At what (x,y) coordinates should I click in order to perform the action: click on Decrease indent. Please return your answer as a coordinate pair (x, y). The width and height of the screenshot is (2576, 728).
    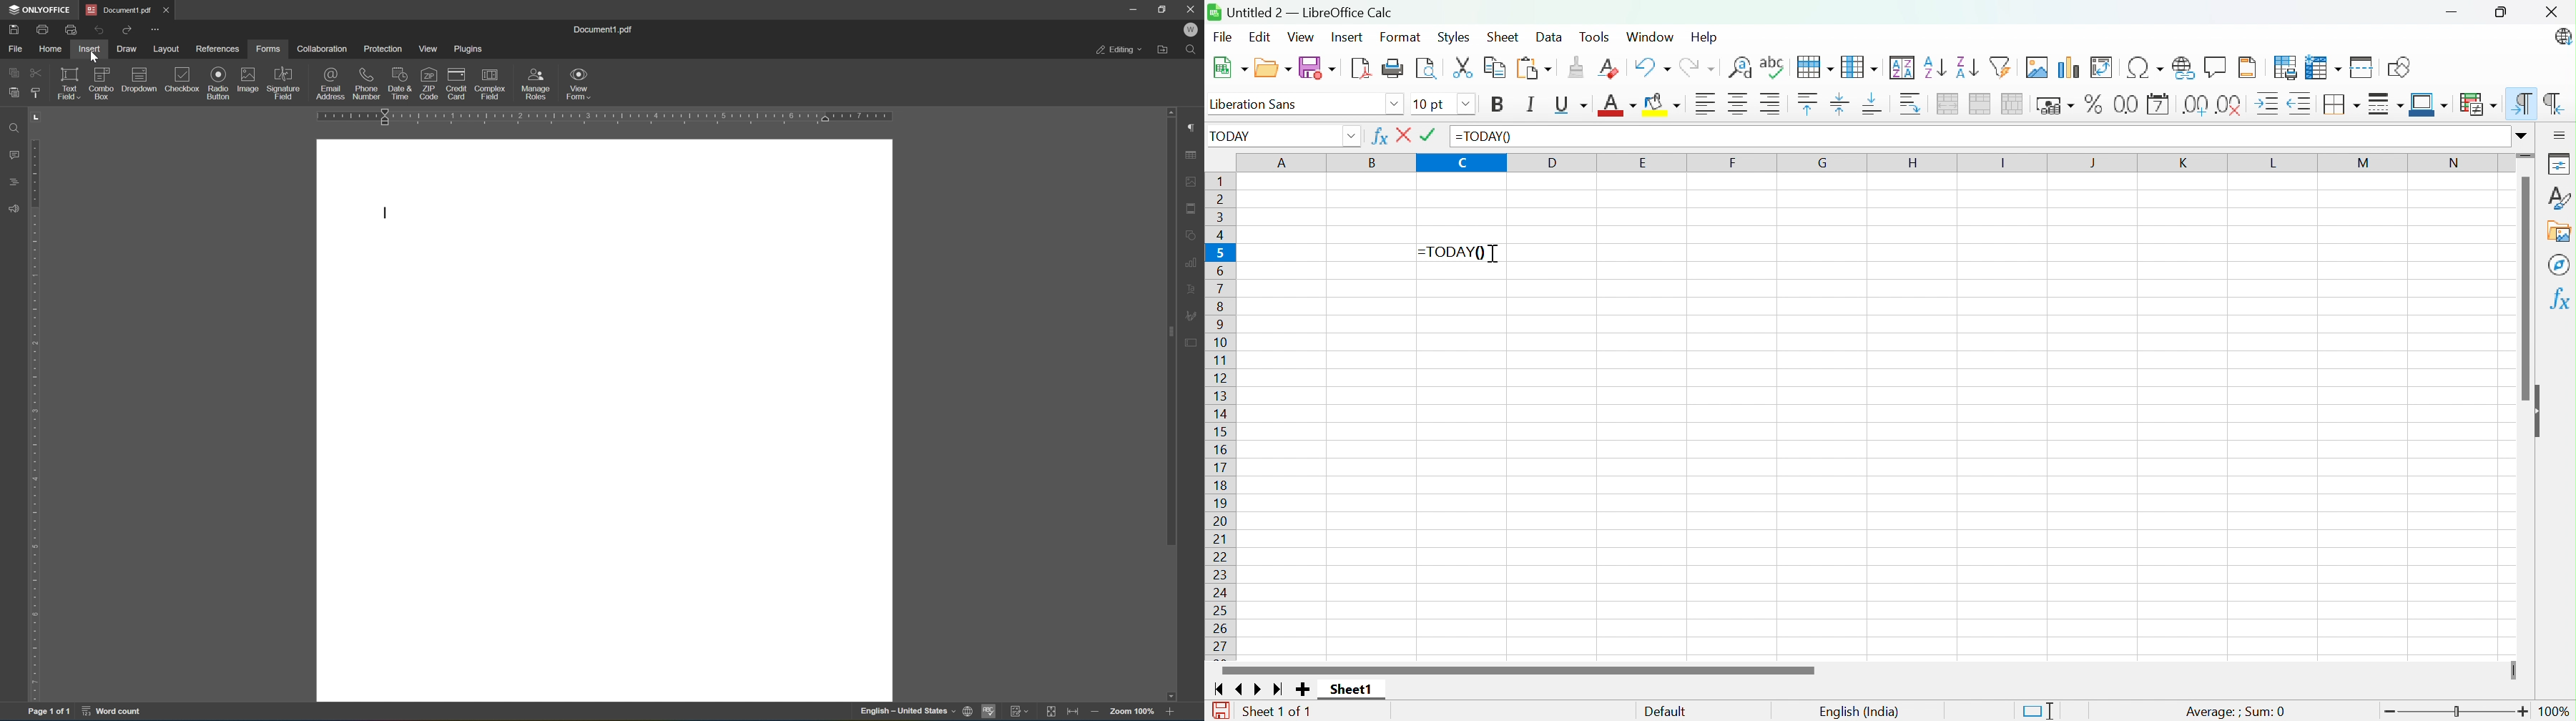
    Looking at the image, I should click on (2301, 105).